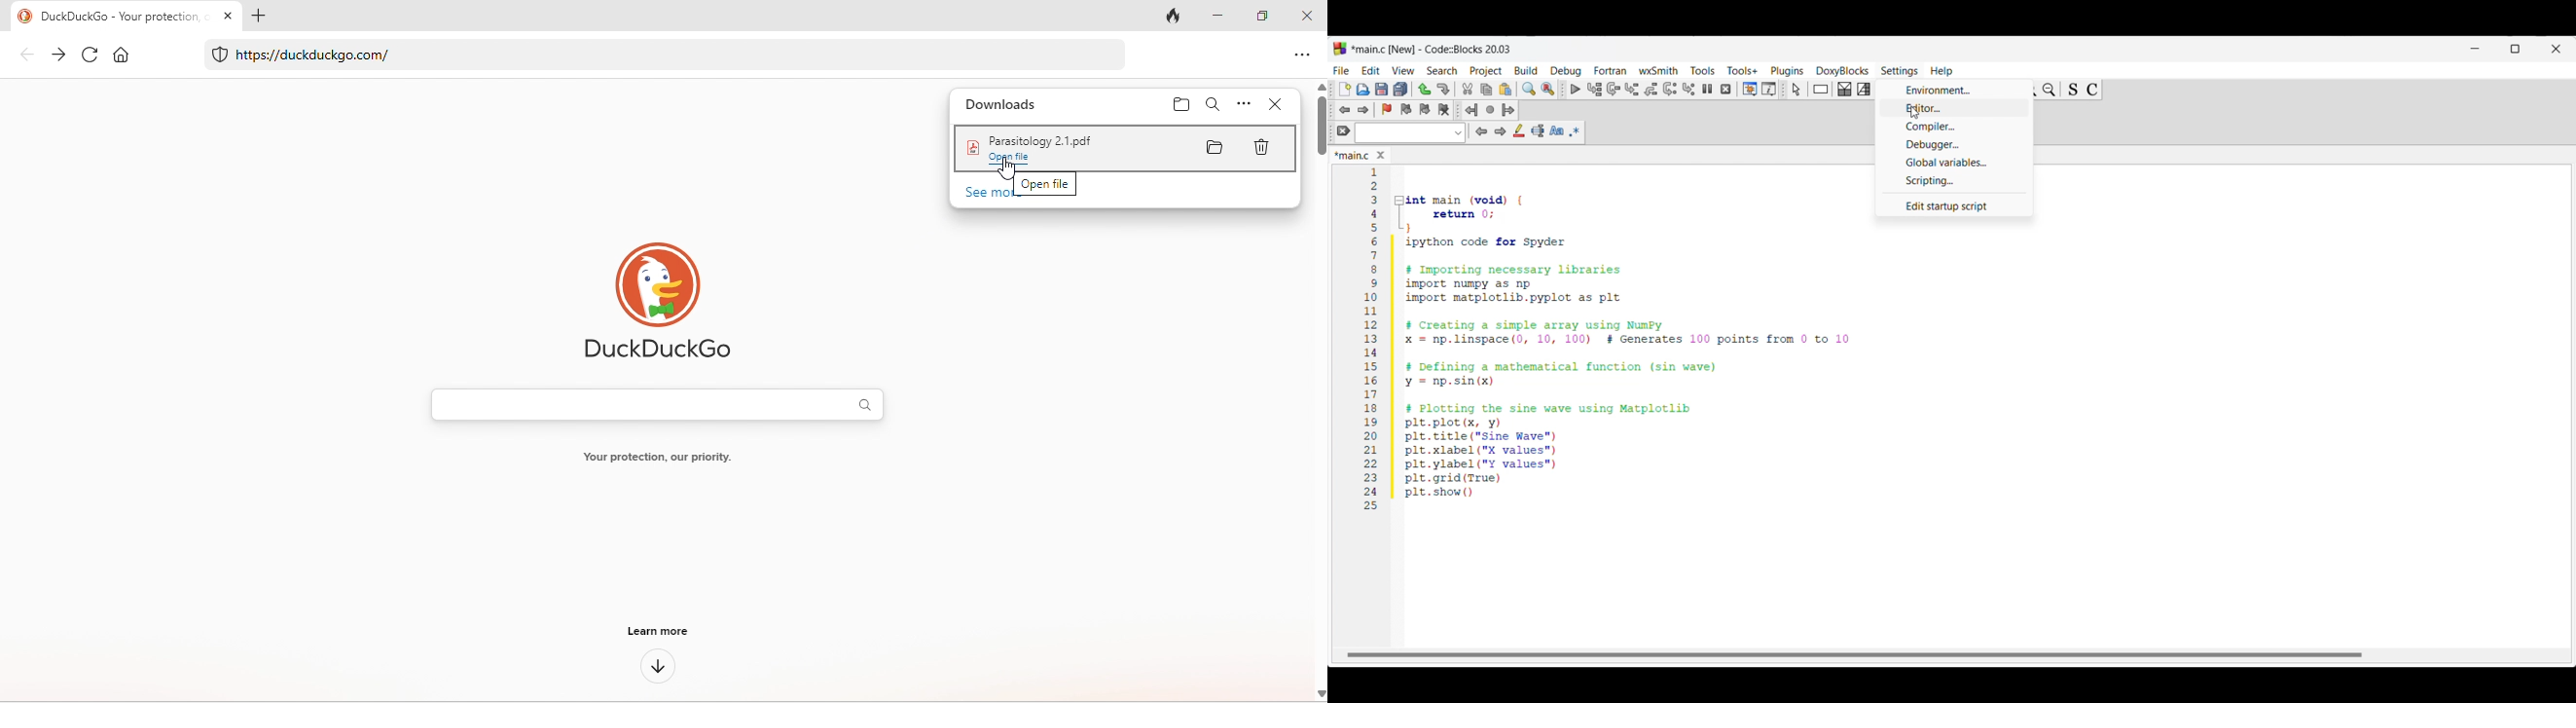  I want to click on Next line, so click(1614, 89).